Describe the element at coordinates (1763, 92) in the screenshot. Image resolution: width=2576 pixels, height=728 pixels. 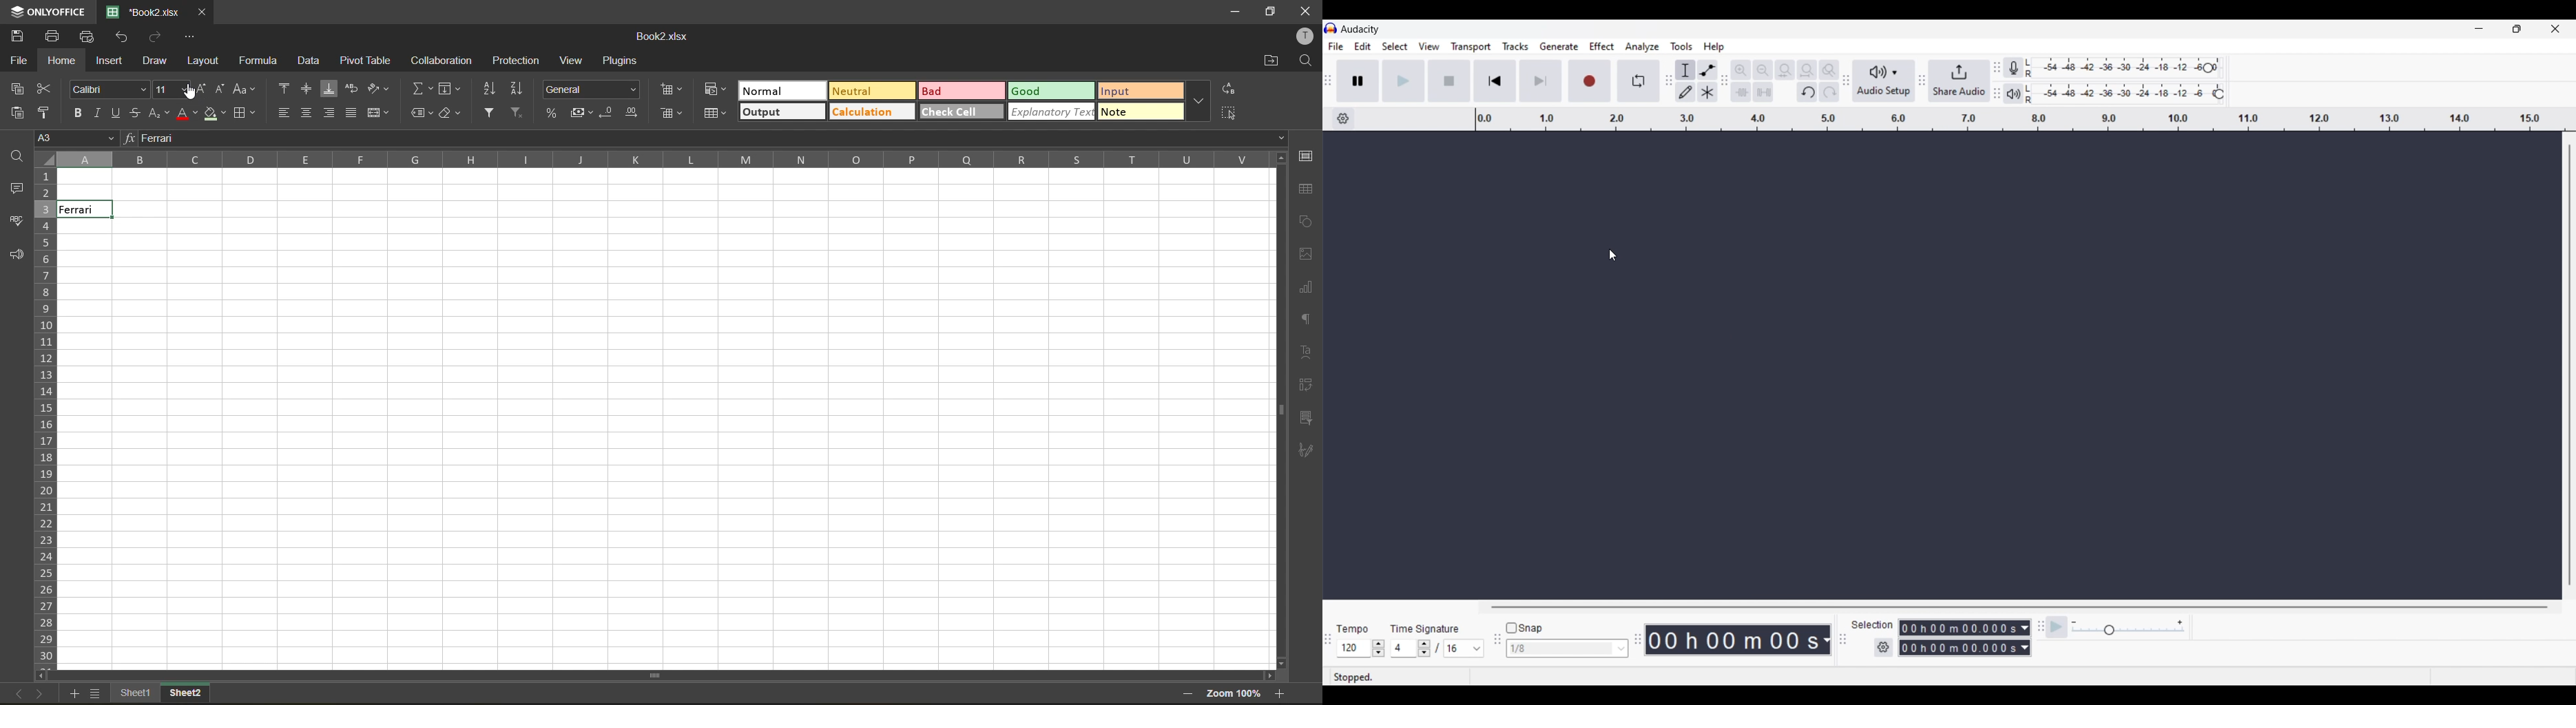
I see `Silence audio selection` at that location.